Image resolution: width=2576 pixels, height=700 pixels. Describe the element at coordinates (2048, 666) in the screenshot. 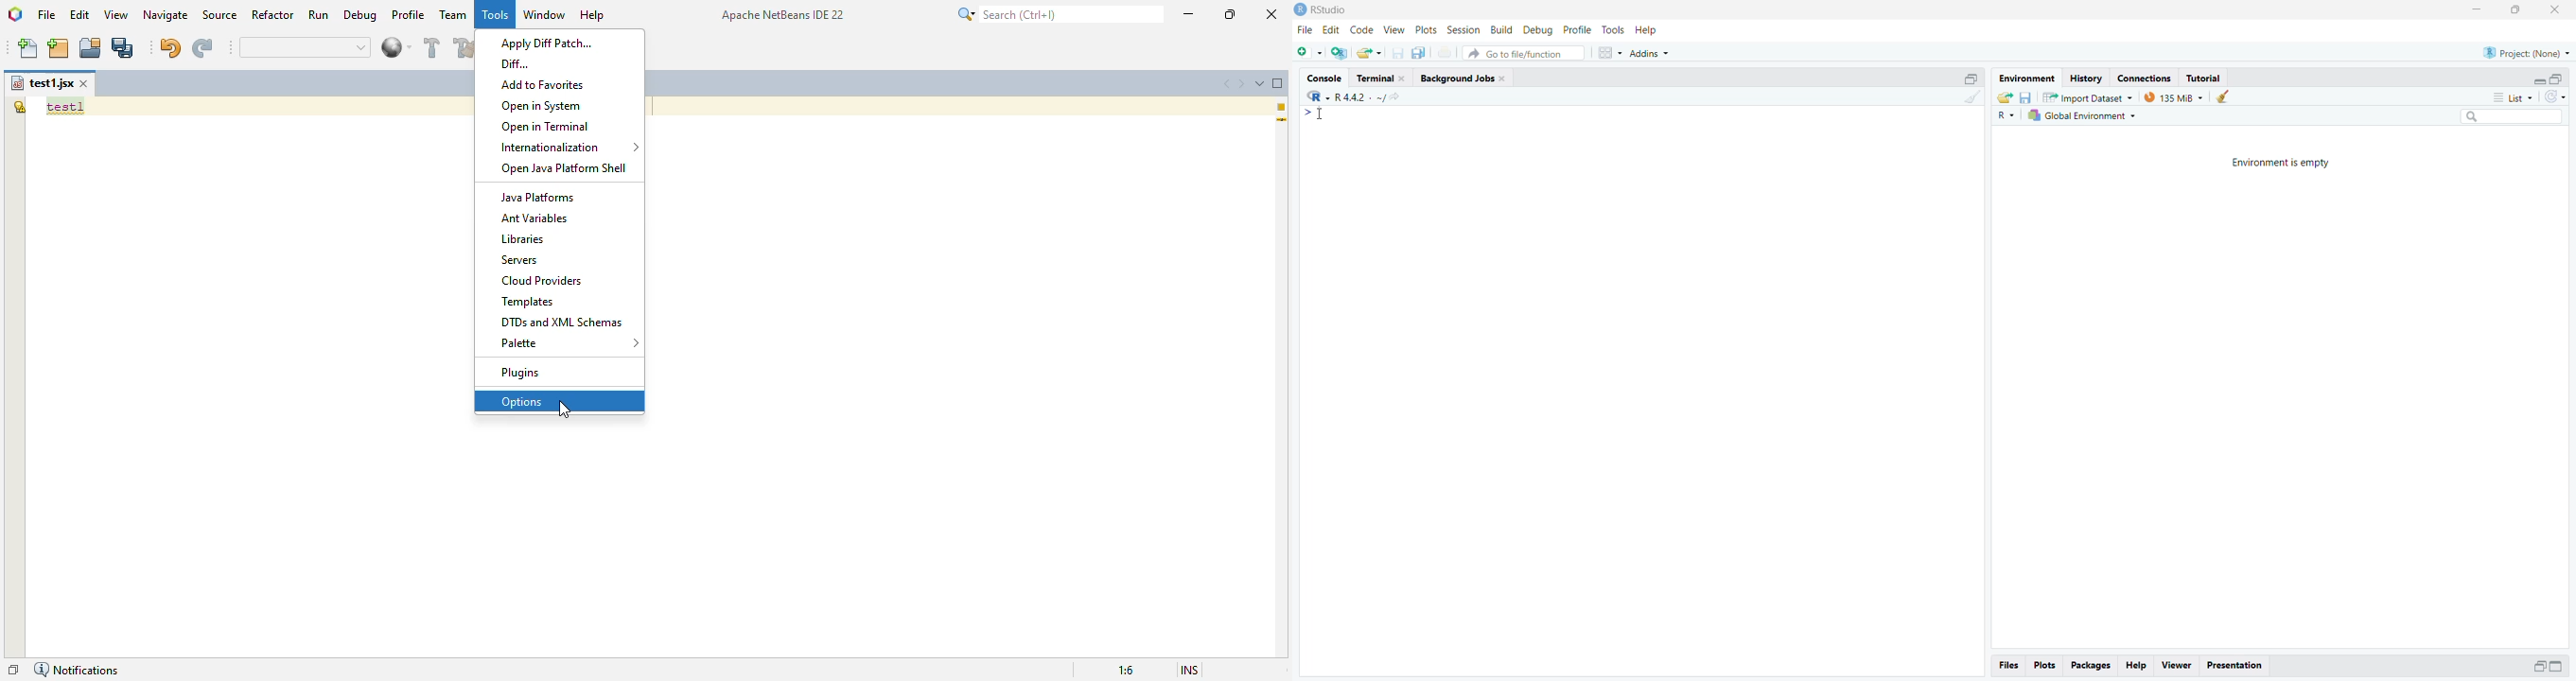

I see `Plots` at that location.